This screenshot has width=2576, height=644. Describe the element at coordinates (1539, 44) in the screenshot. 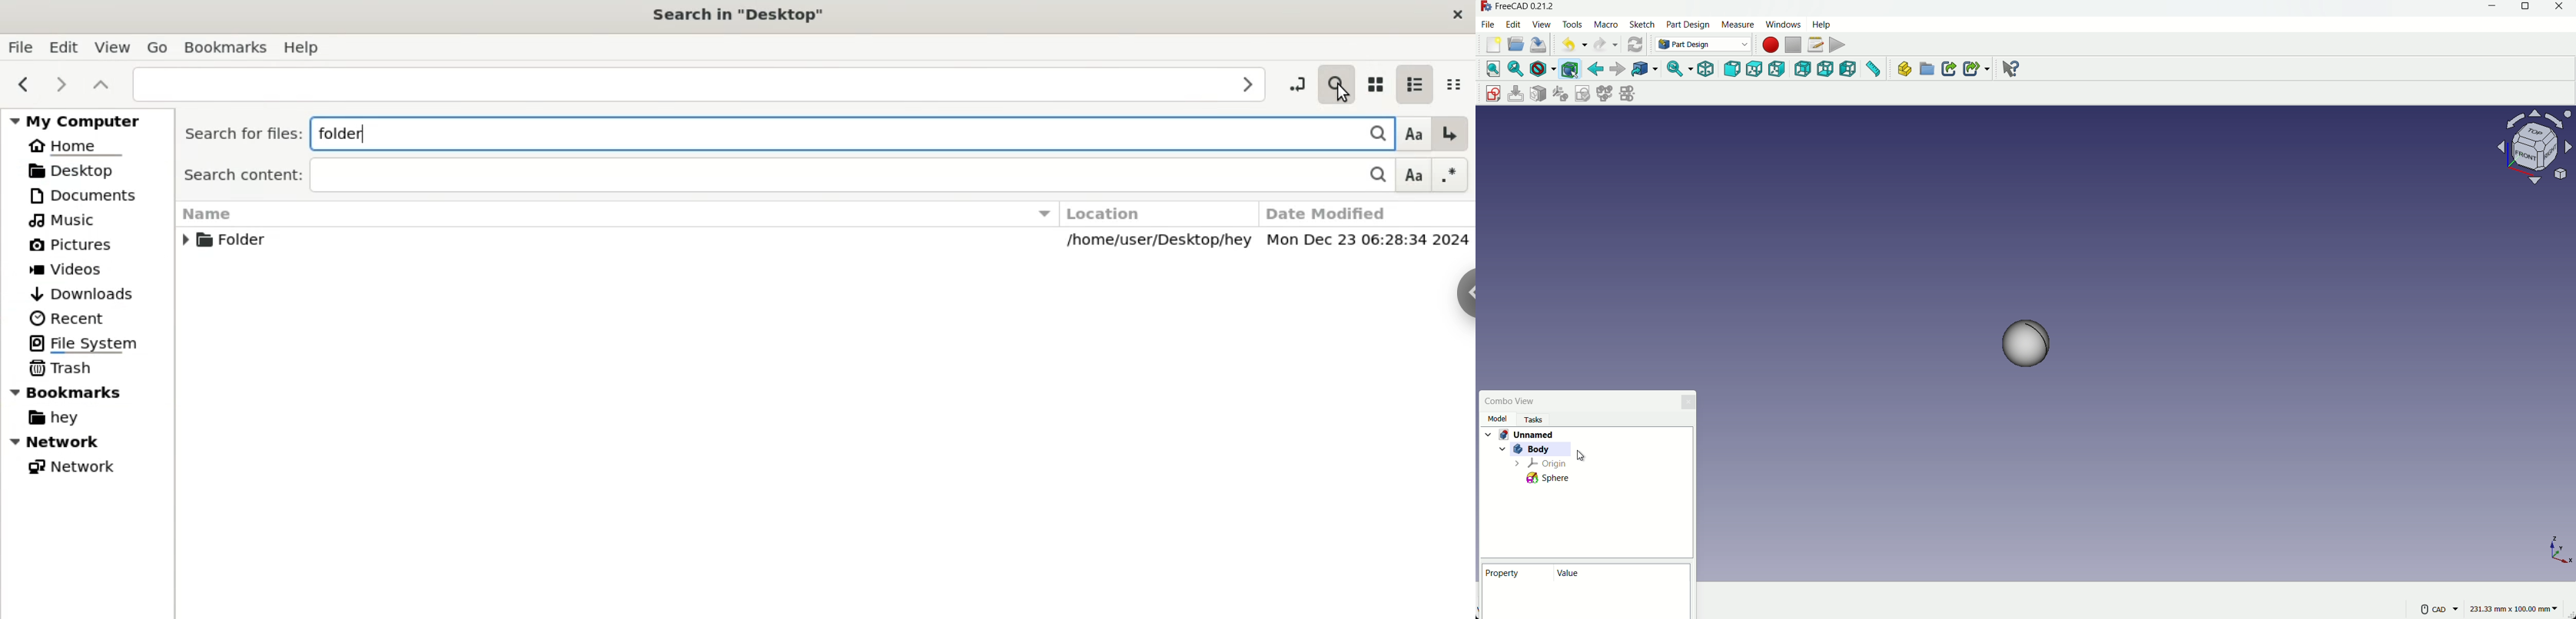

I see `save file` at that location.